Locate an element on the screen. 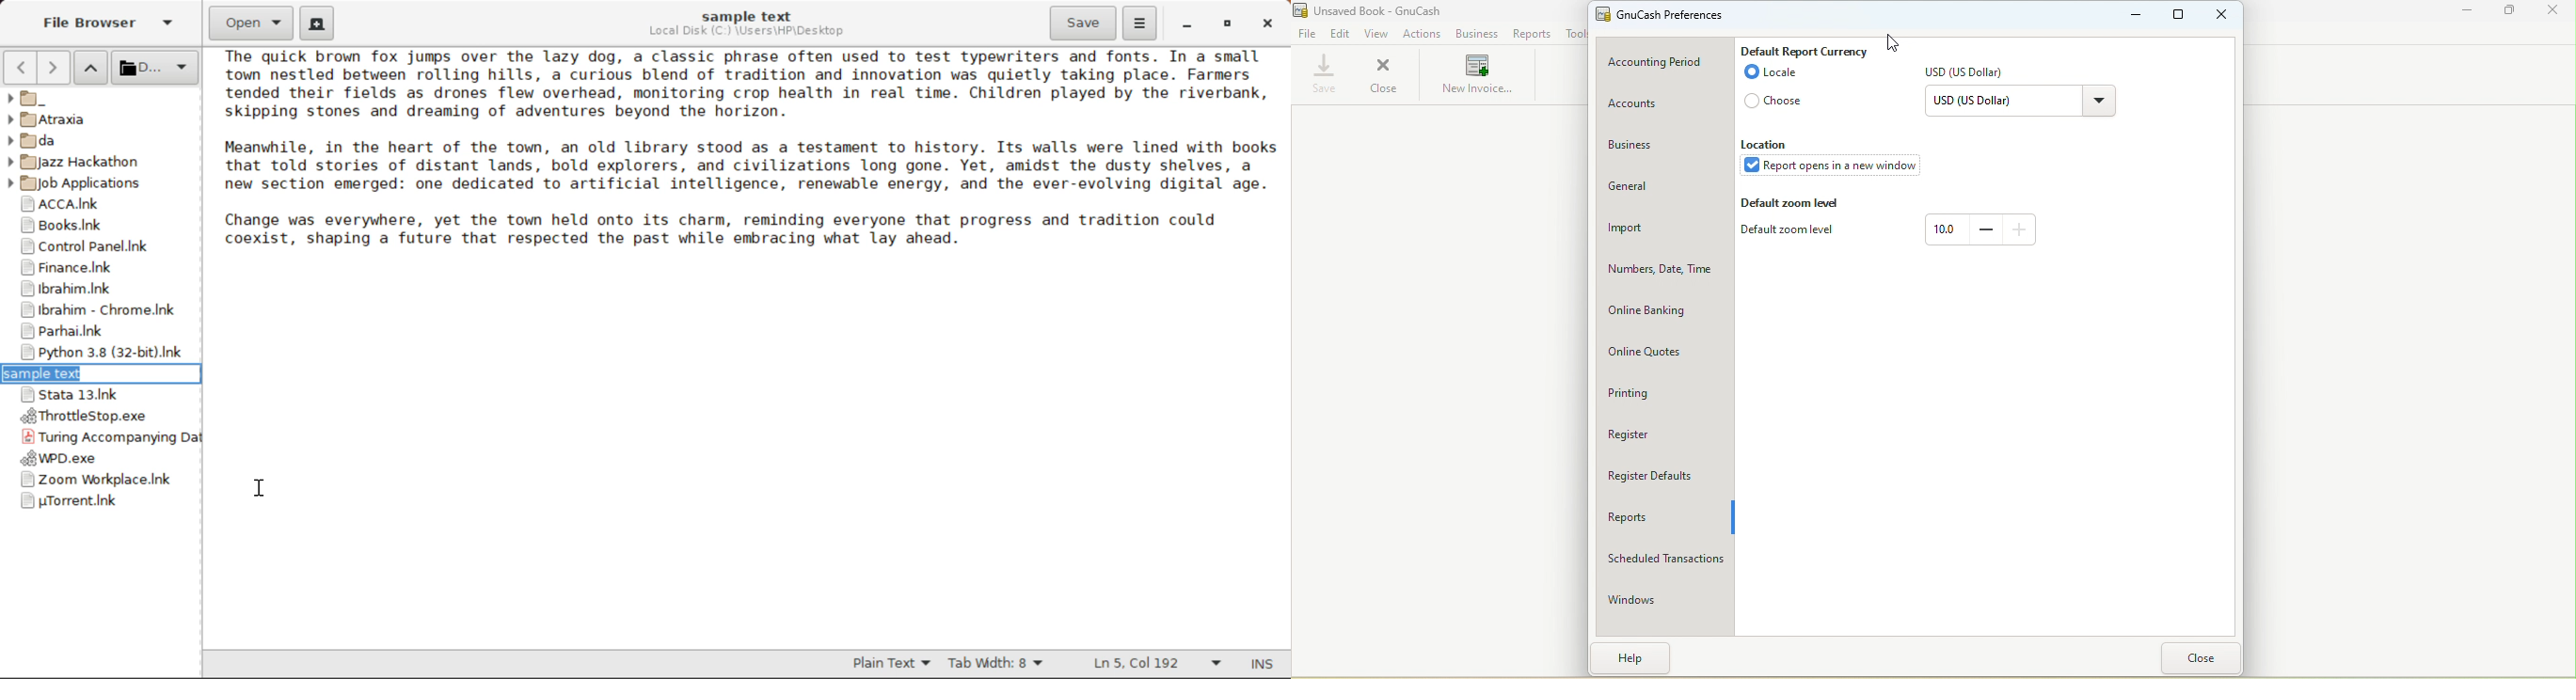 The image size is (2576, 700). Ibrahim - Chrome Shortcut Link is located at coordinates (98, 313).